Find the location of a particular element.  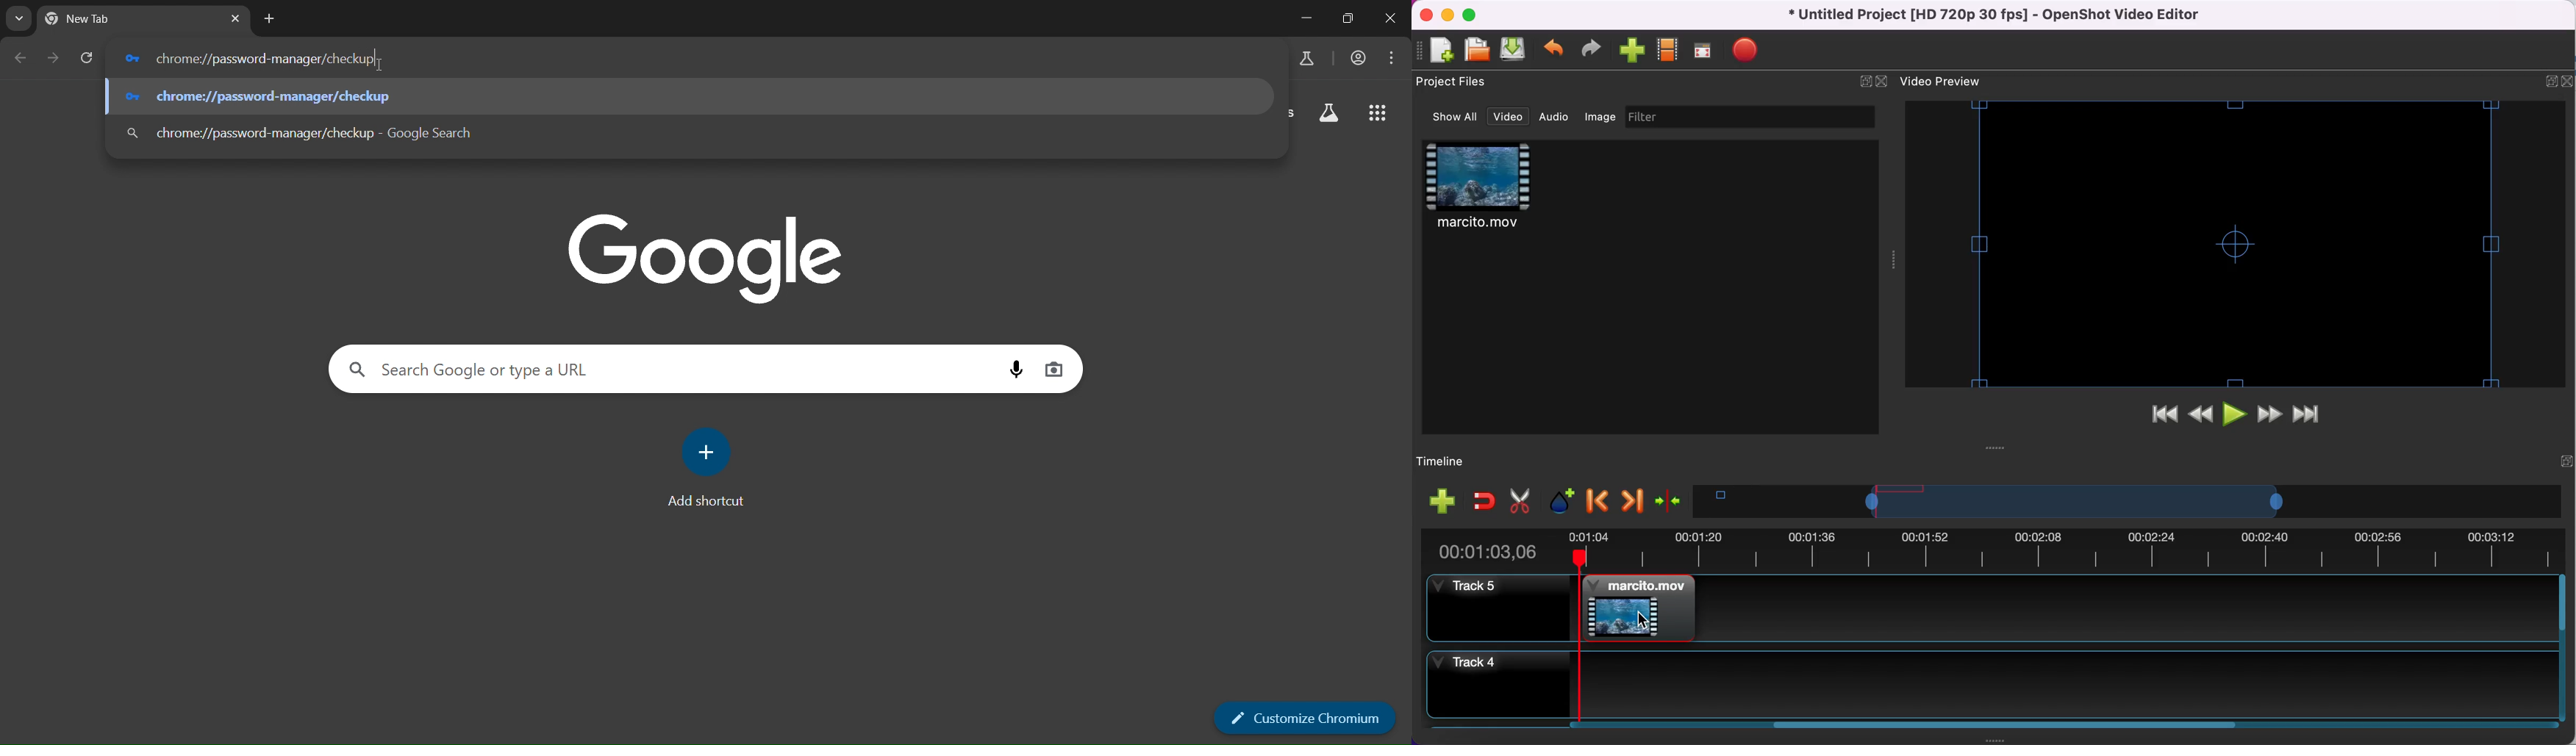

minimize is located at coordinates (1304, 16).